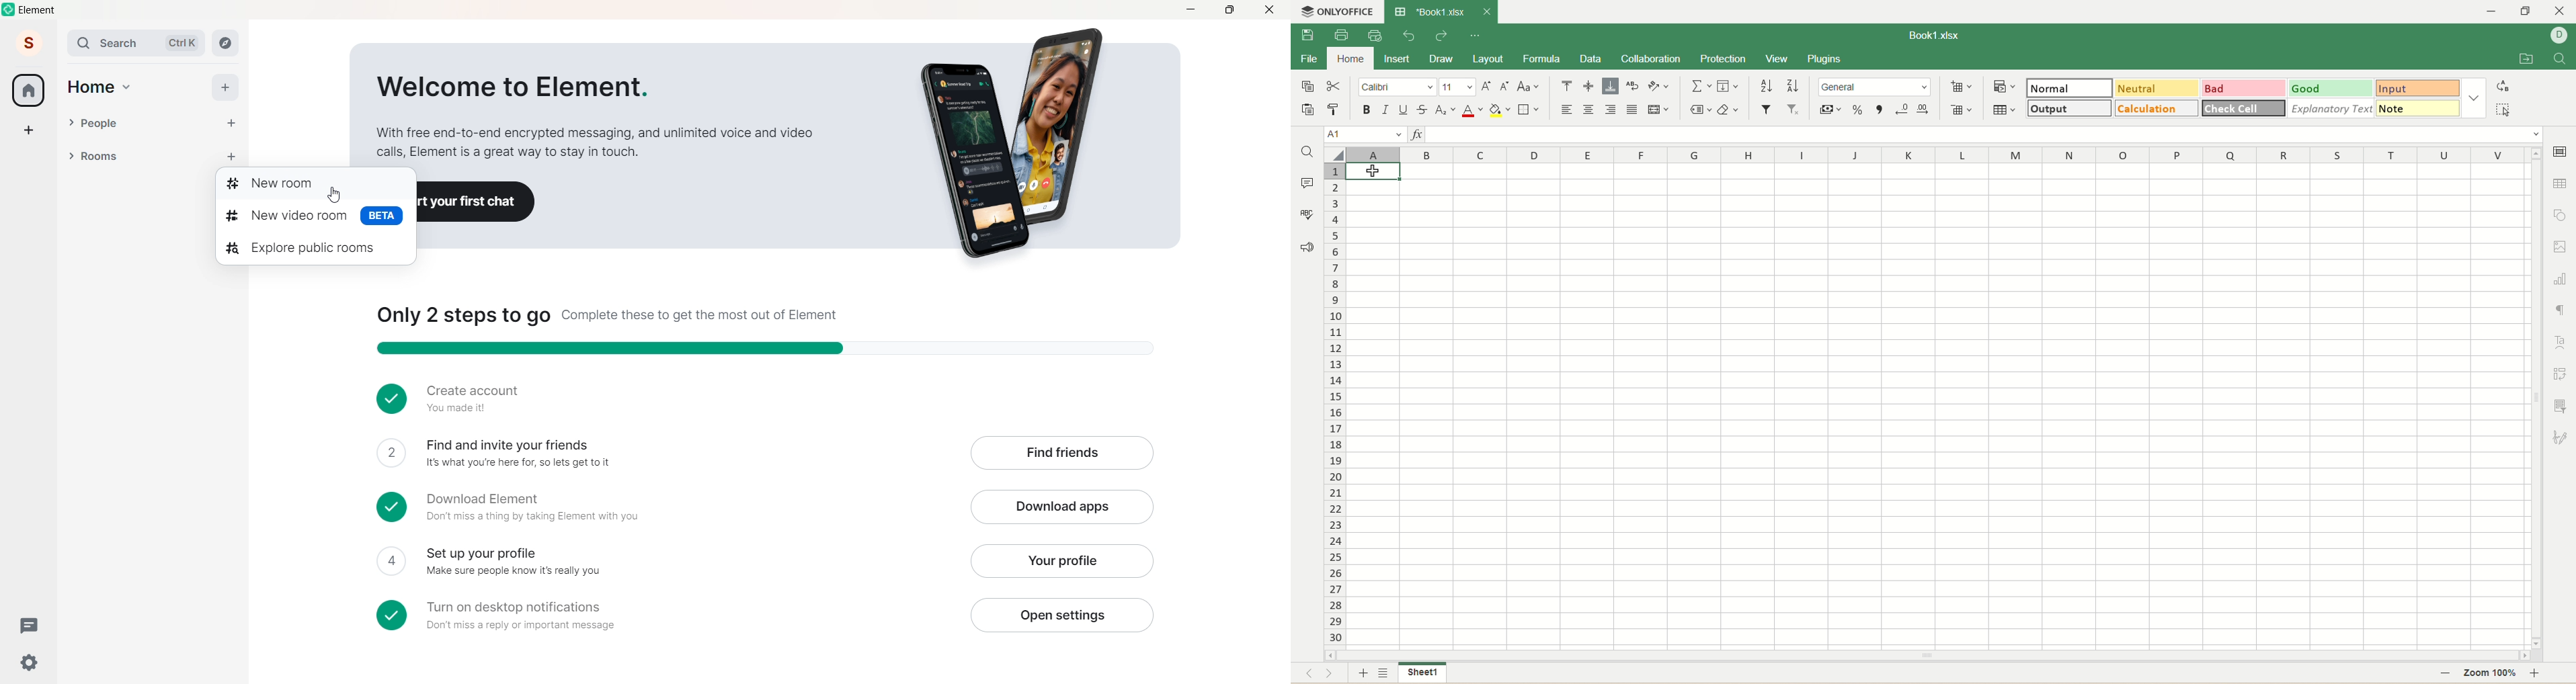 This screenshot has width=2576, height=700. I want to click on insert cell, so click(1962, 88).